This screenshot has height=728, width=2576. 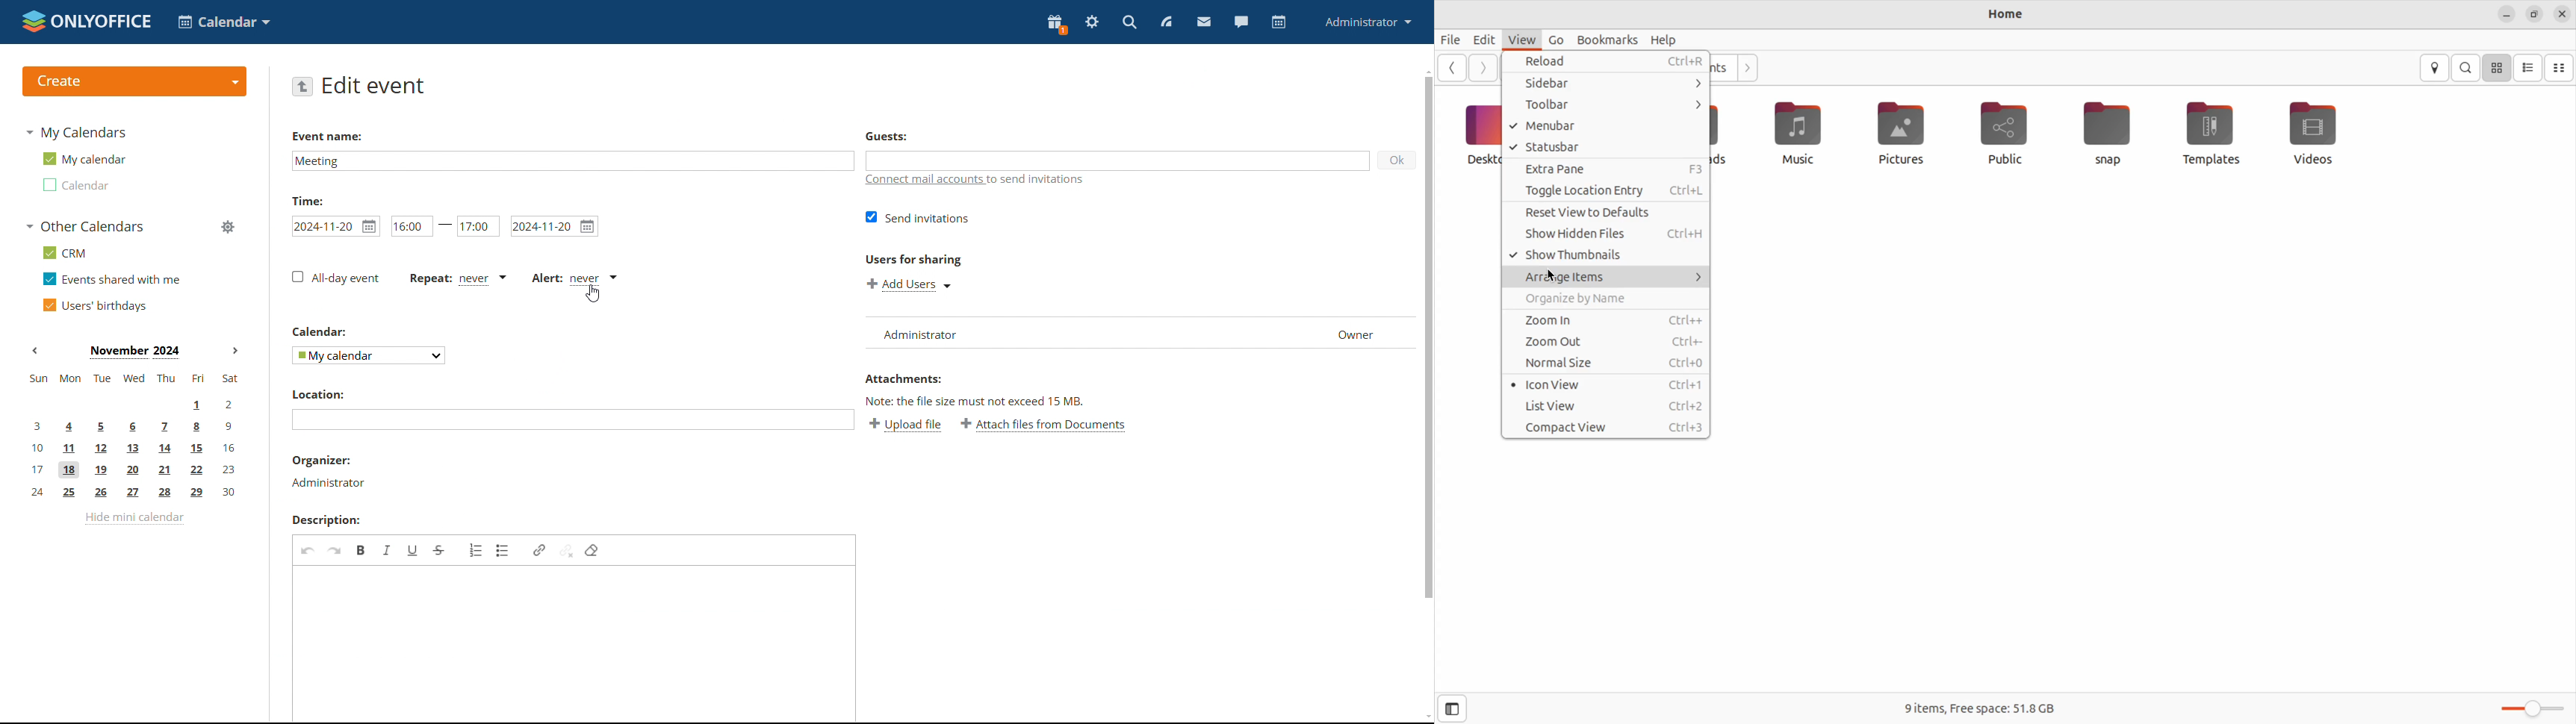 What do you see at coordinates (1604, 170) in the screenshot?
I see `extra pane` at bounding box center [1604, 170].